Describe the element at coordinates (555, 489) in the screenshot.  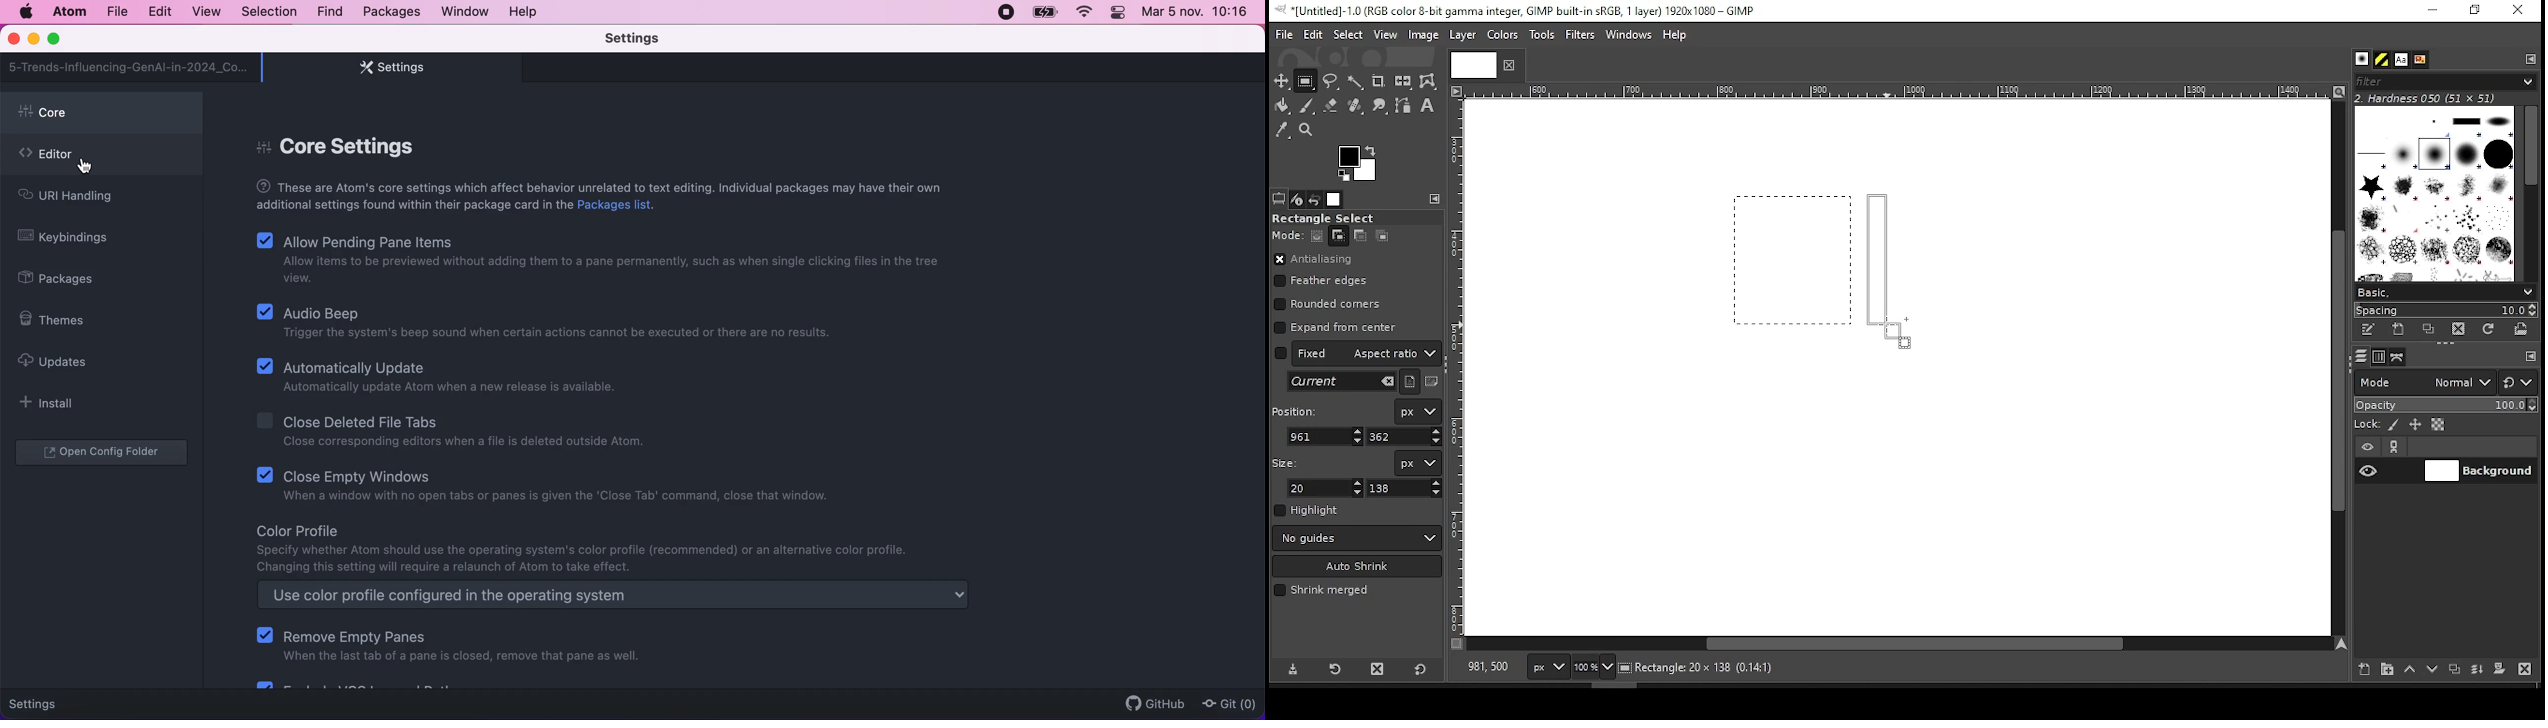
I see `close empty windows` at that location.